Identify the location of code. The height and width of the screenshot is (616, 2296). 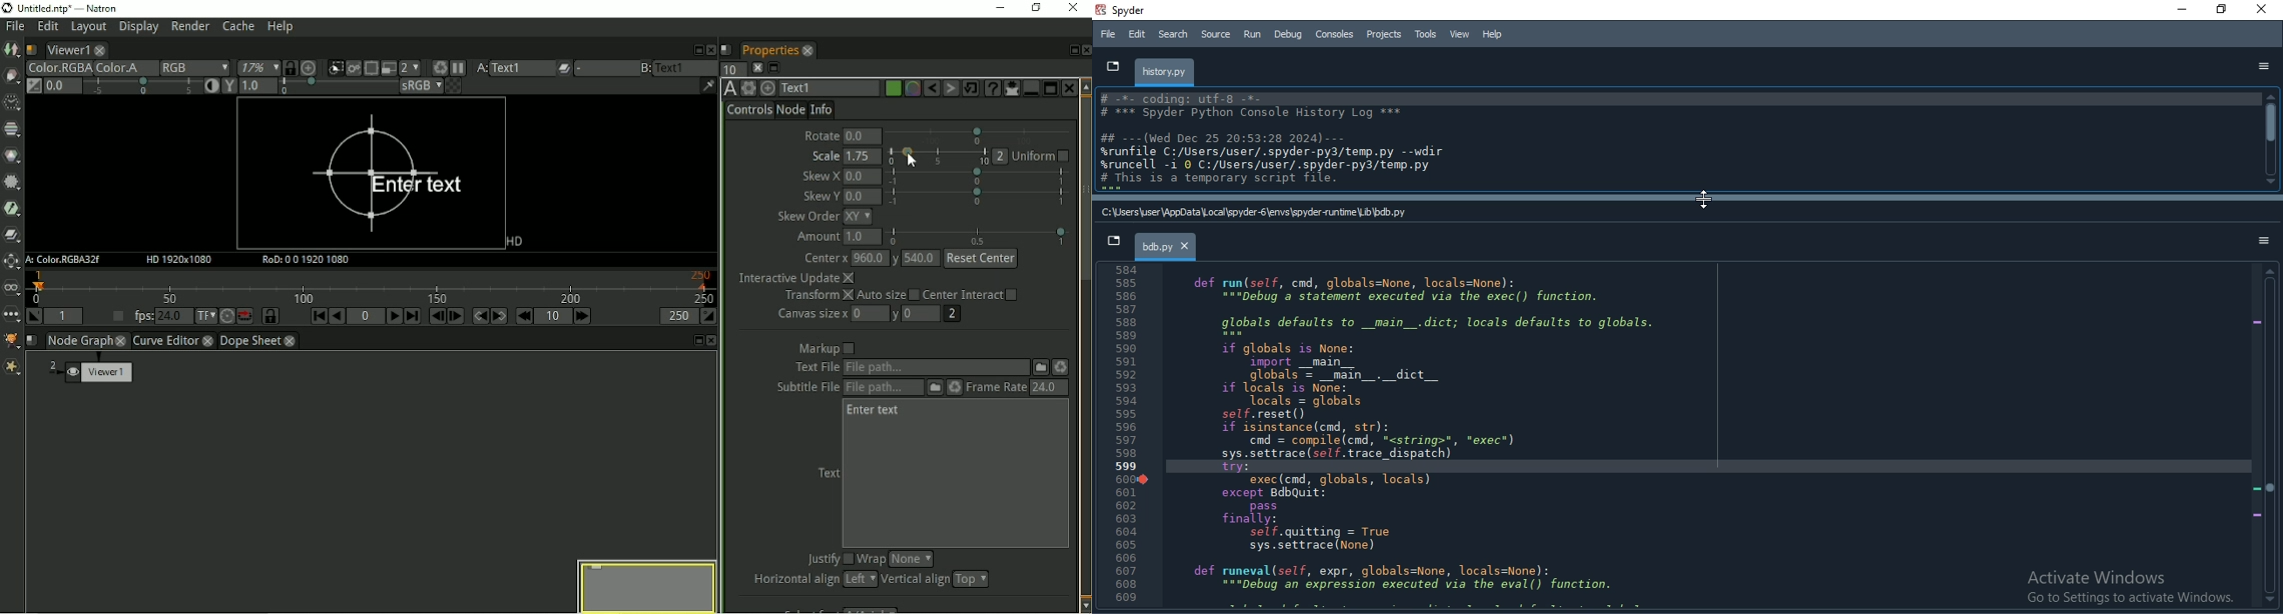
(1428, 435).